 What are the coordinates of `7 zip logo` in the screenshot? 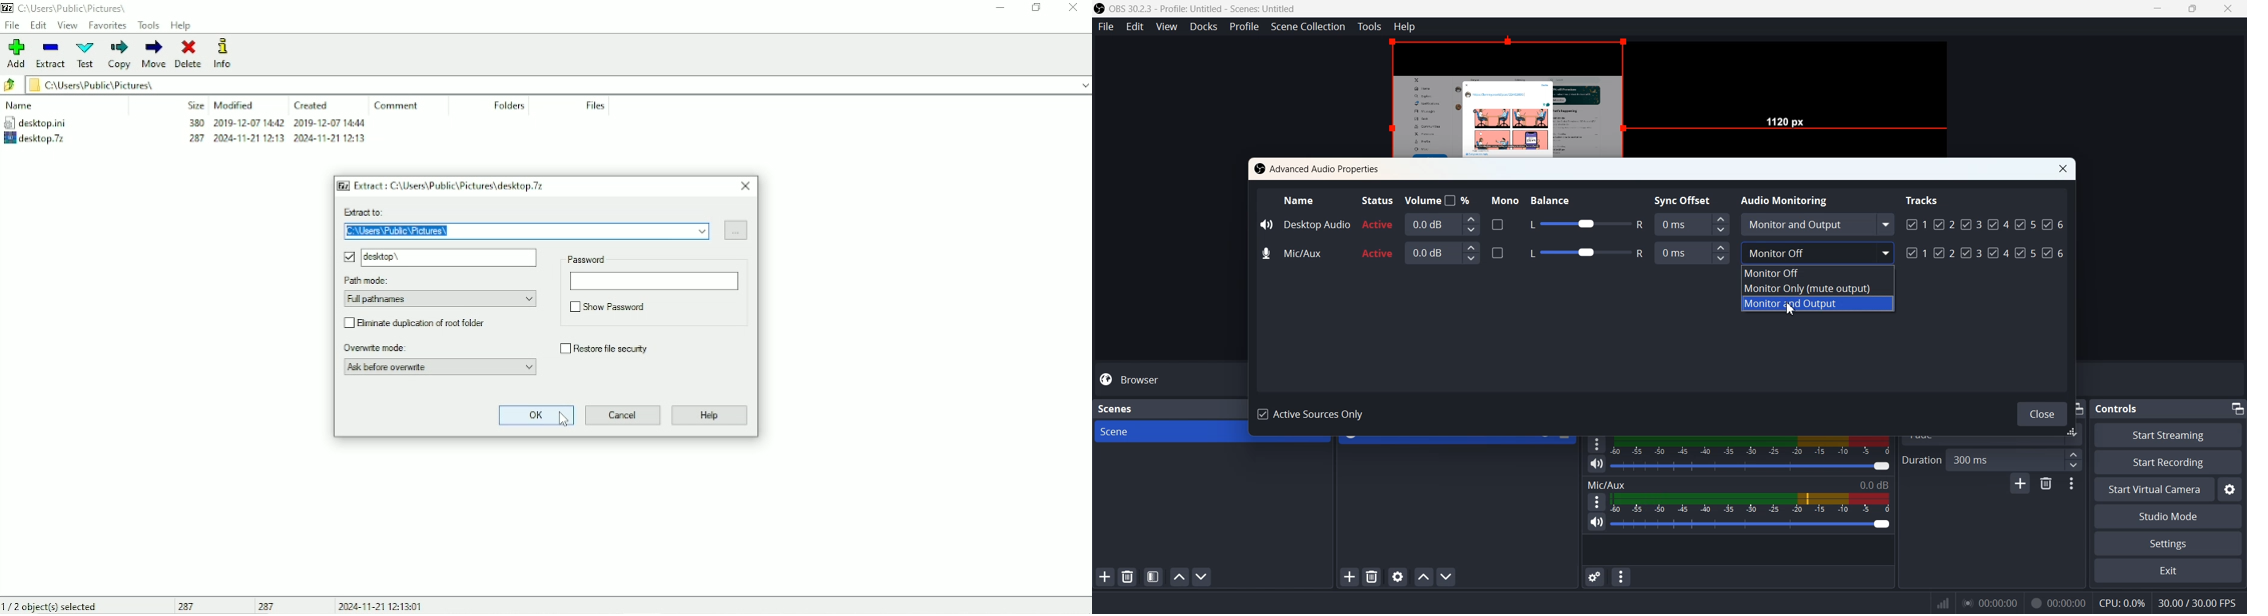 It's located at (343, 185).